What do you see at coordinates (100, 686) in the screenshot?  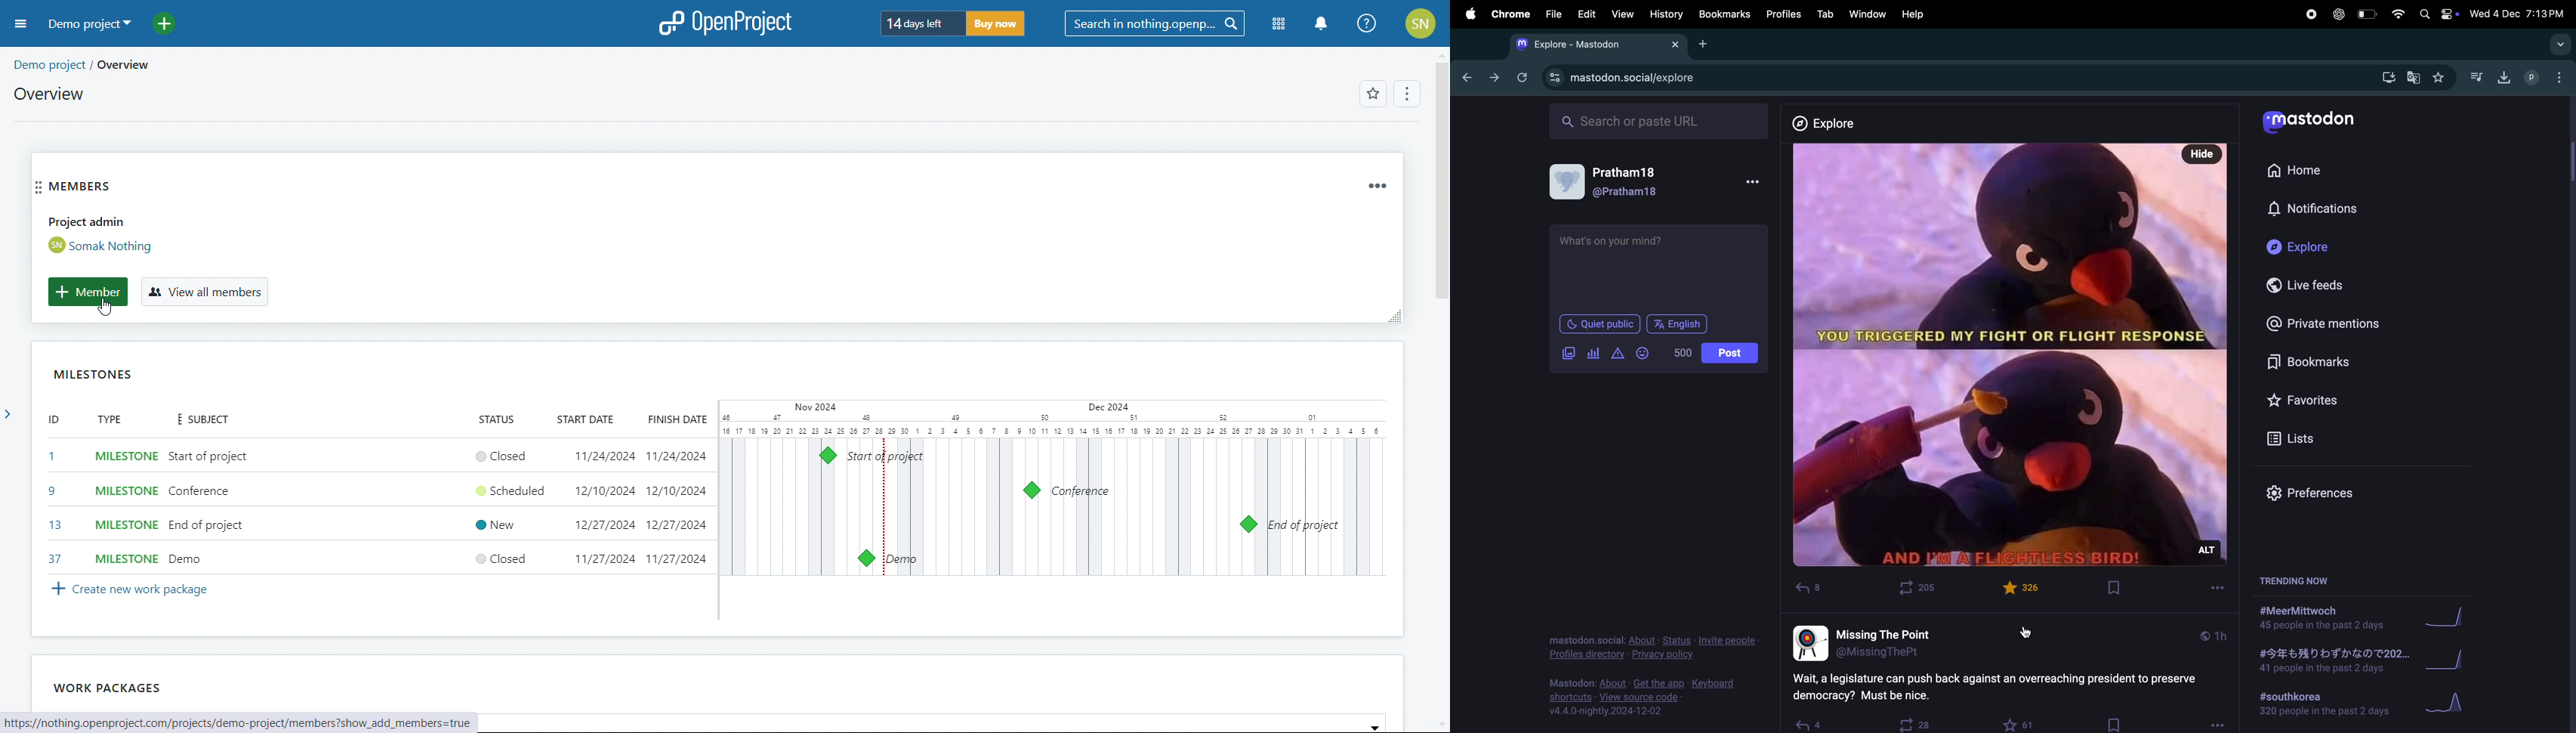 I see `‘WORK PACKAGES` at bounding box center [100, 686].